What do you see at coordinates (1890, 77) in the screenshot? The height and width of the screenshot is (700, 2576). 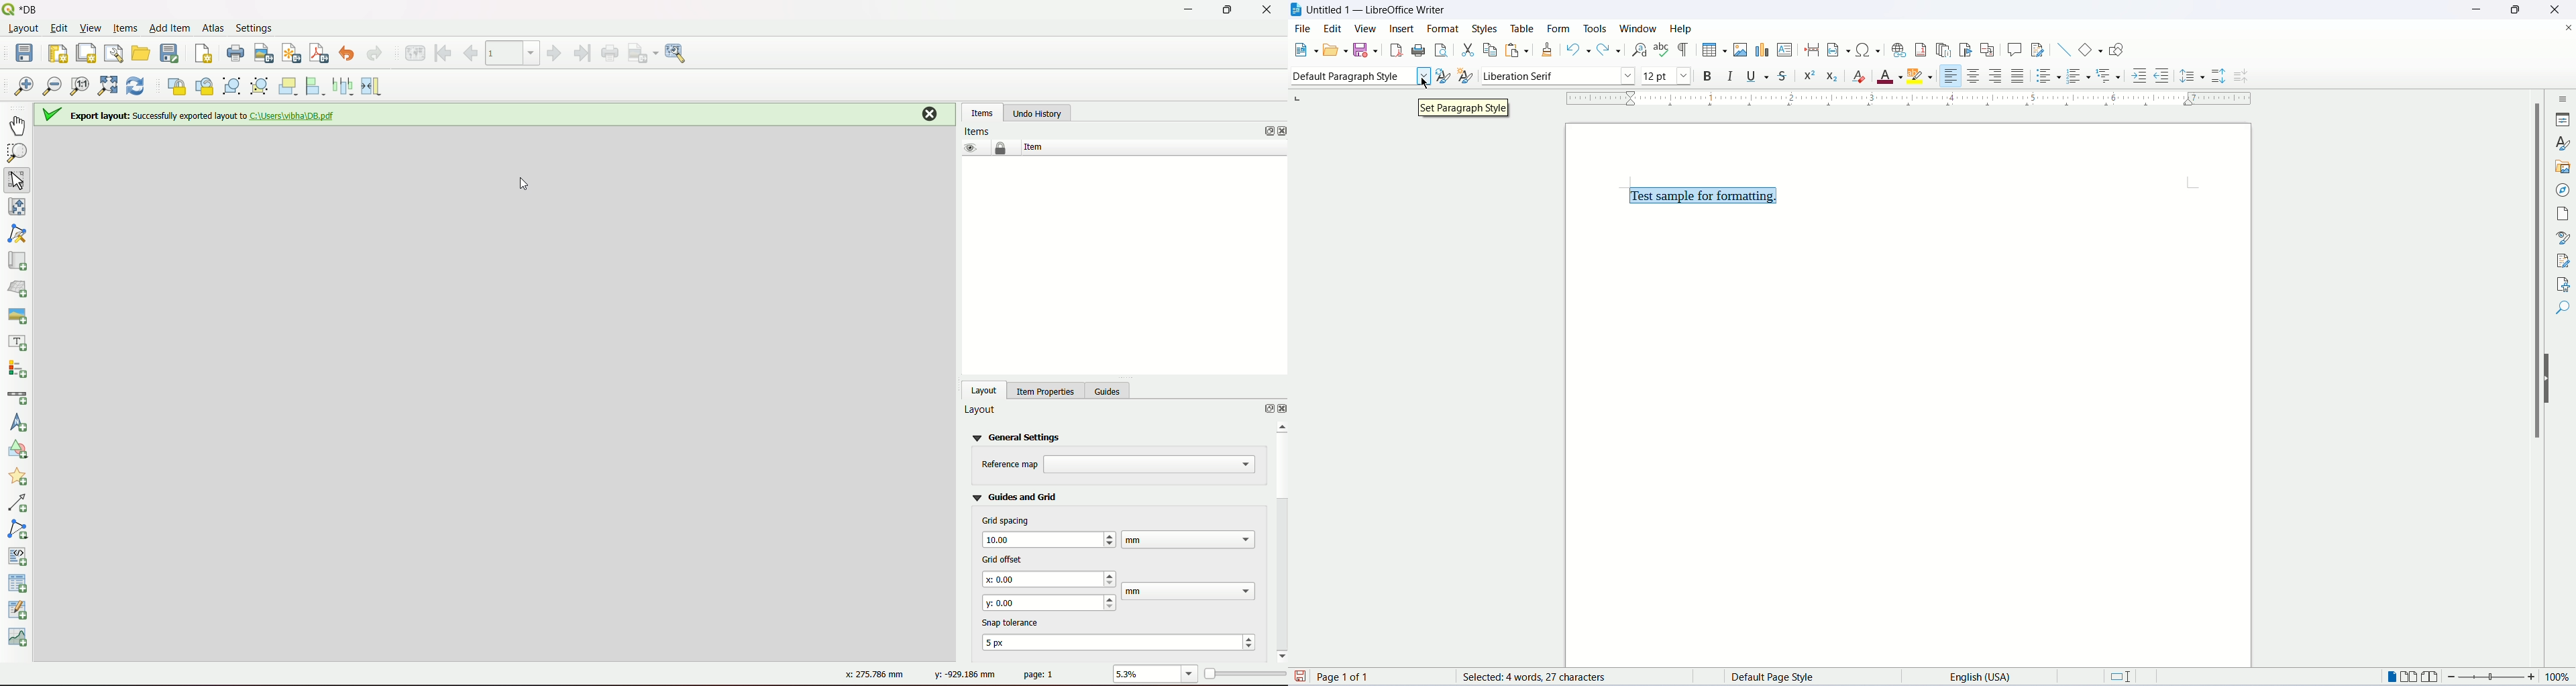 I see `font color` at bounding box center [1890, 77].